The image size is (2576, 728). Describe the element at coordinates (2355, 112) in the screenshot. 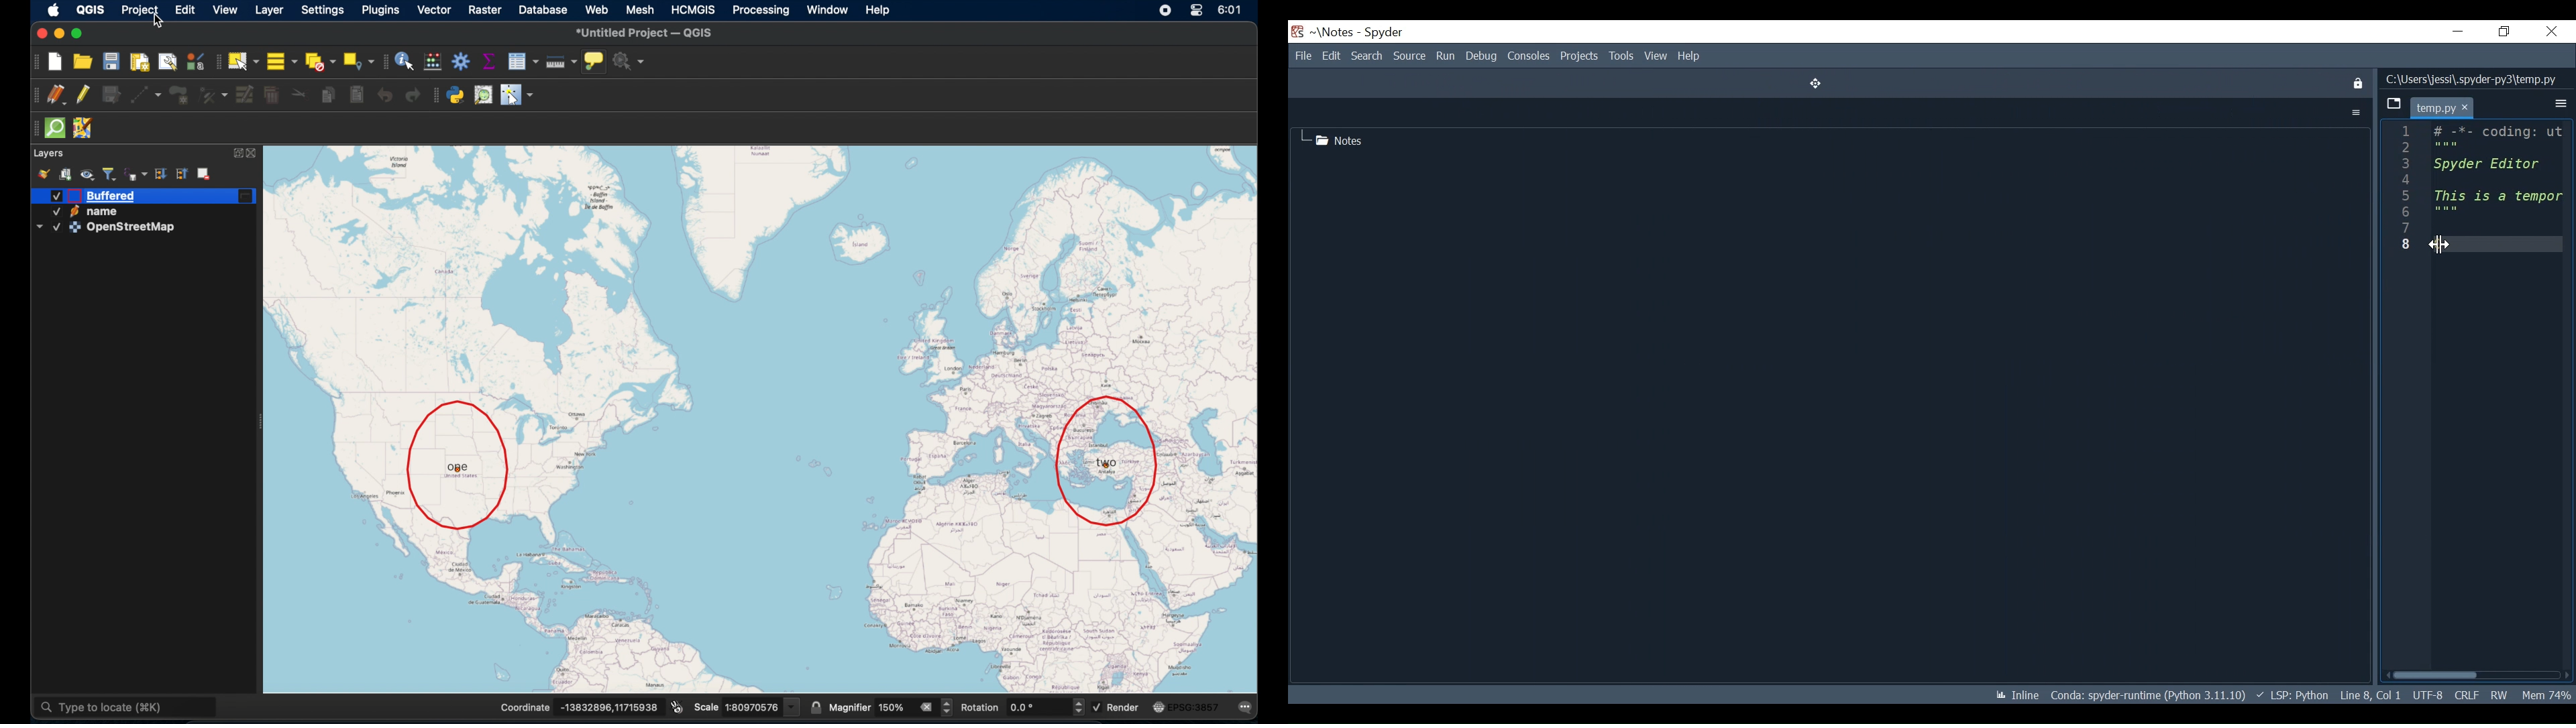

I see `More Options` at that location.